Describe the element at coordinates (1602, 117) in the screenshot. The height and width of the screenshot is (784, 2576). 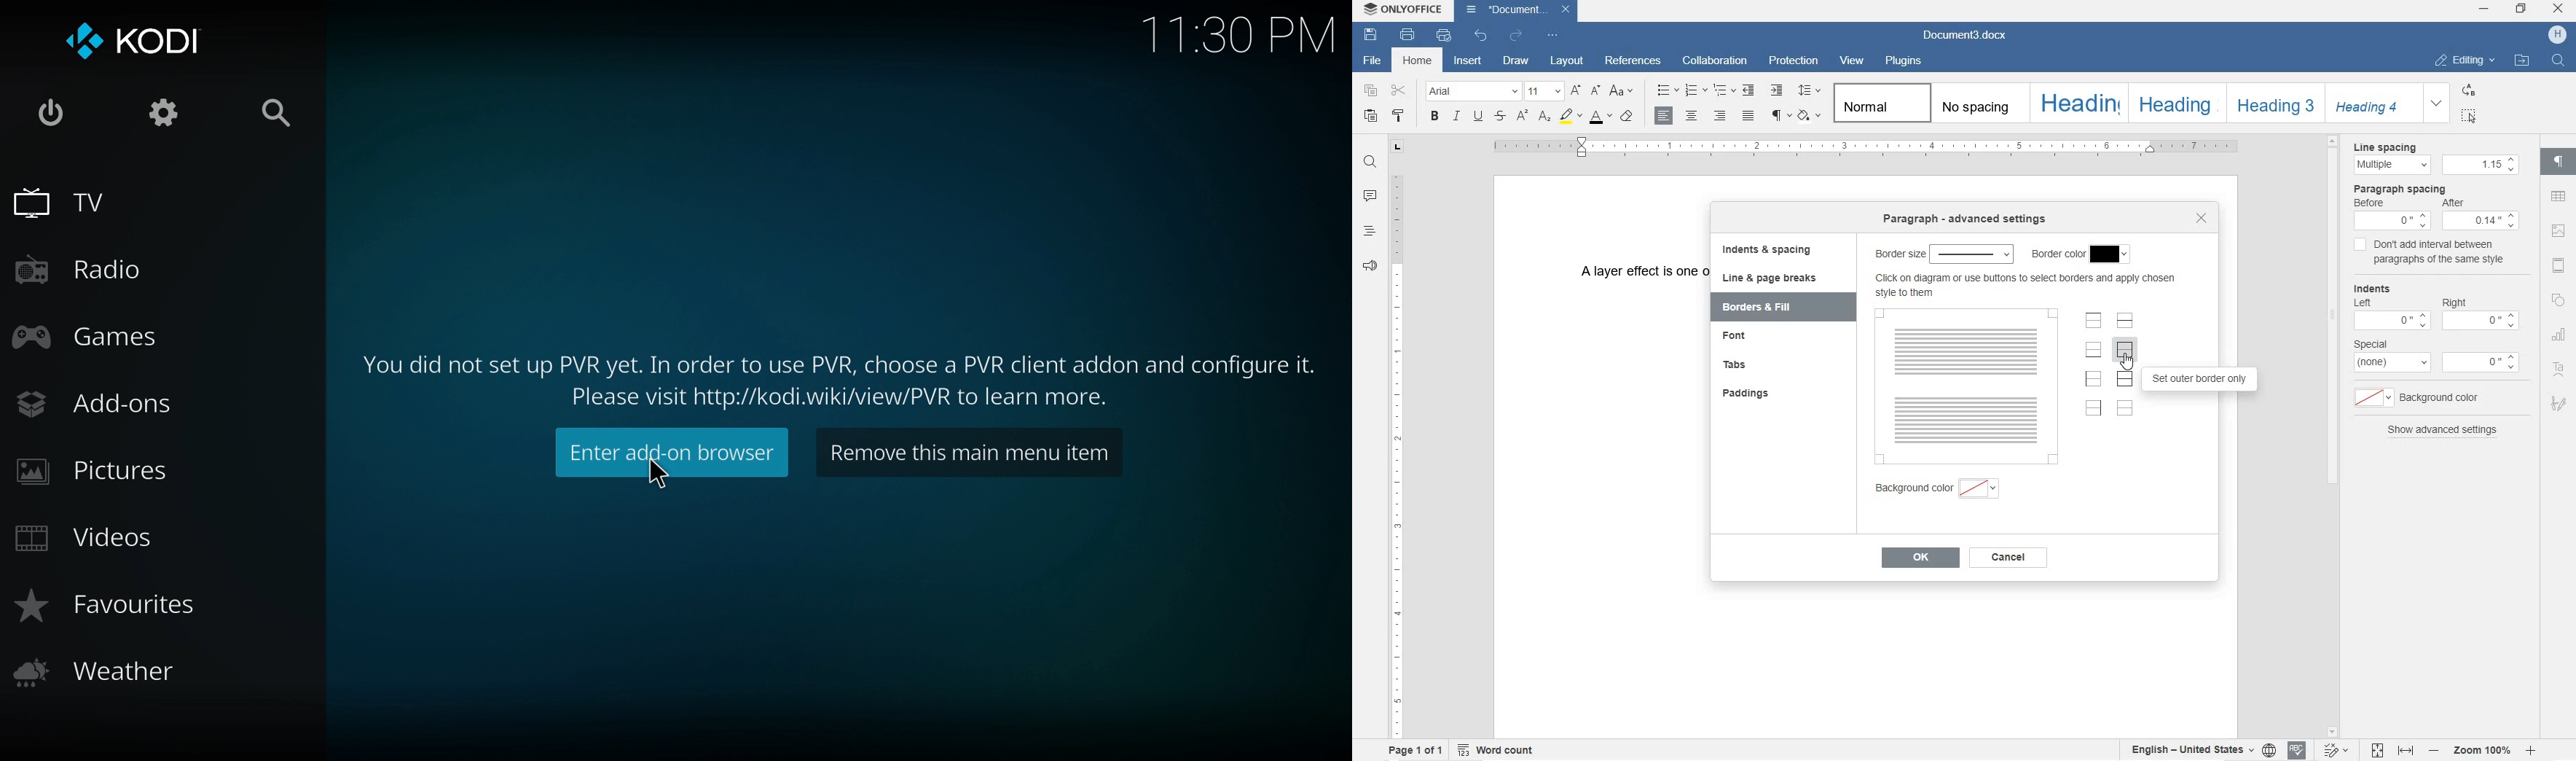
I see `FONT COLOR` at that location.